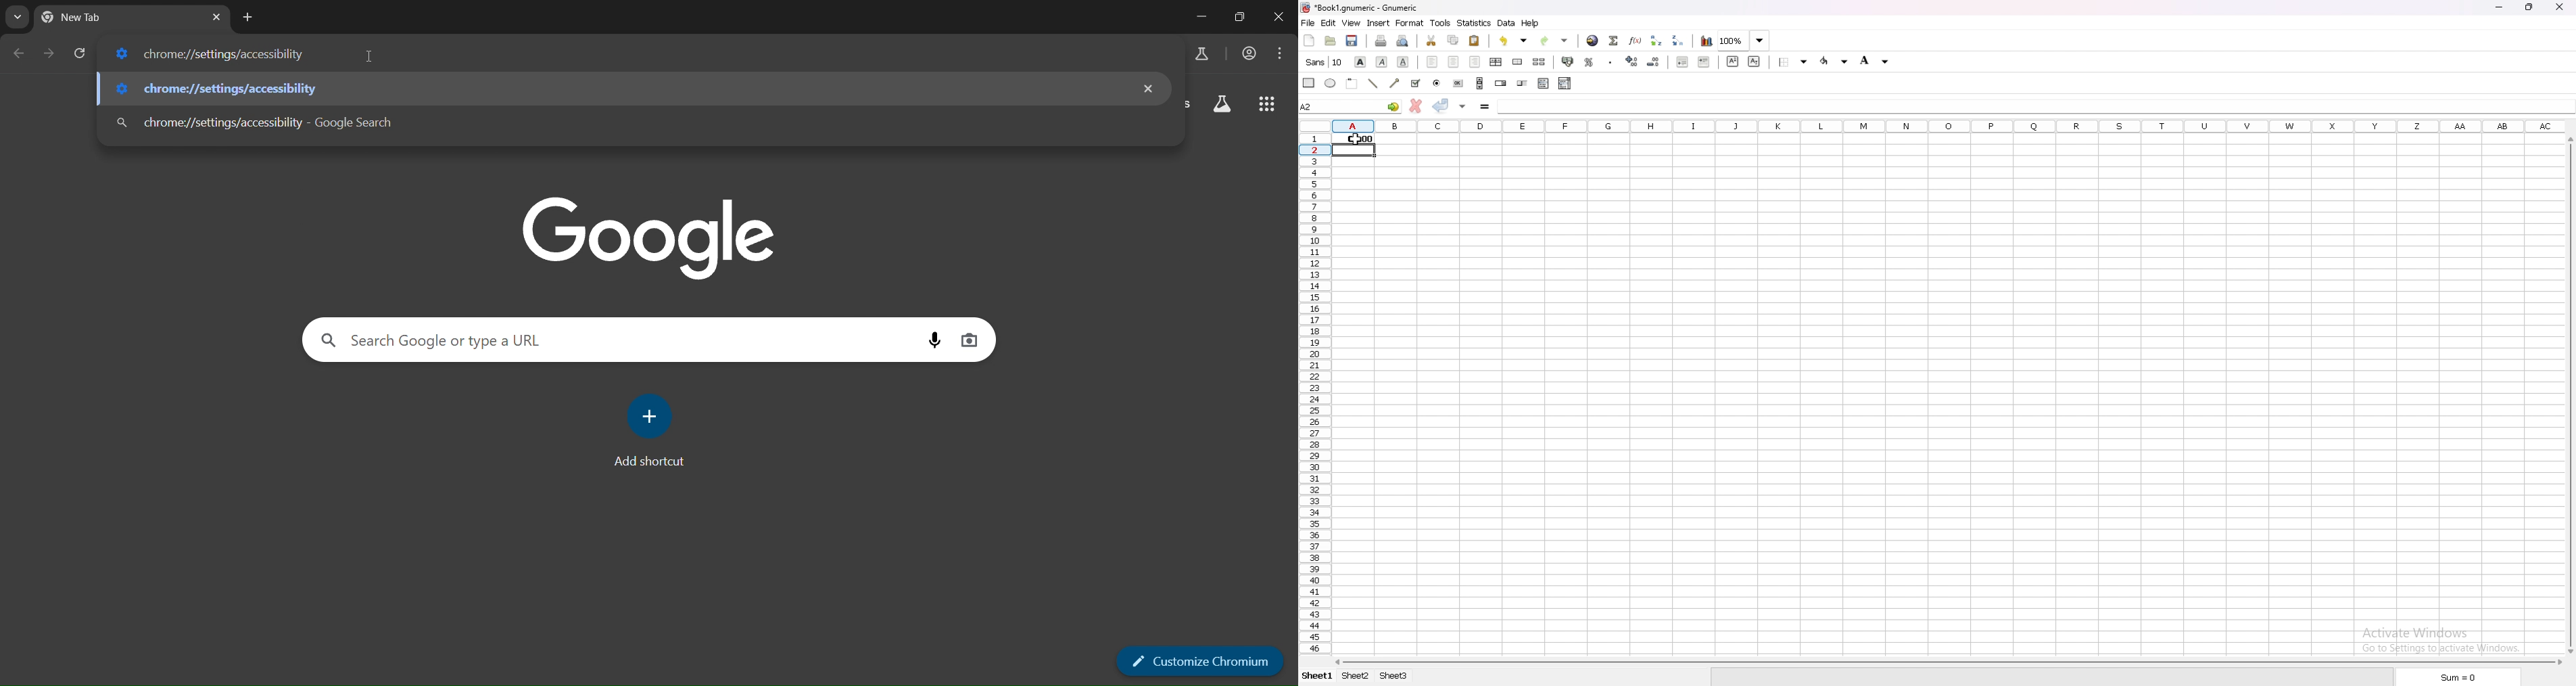  What do you see at coordinates (1475, 62) in the screenshot?
I see `align right` at bounding box center [1475, 62].